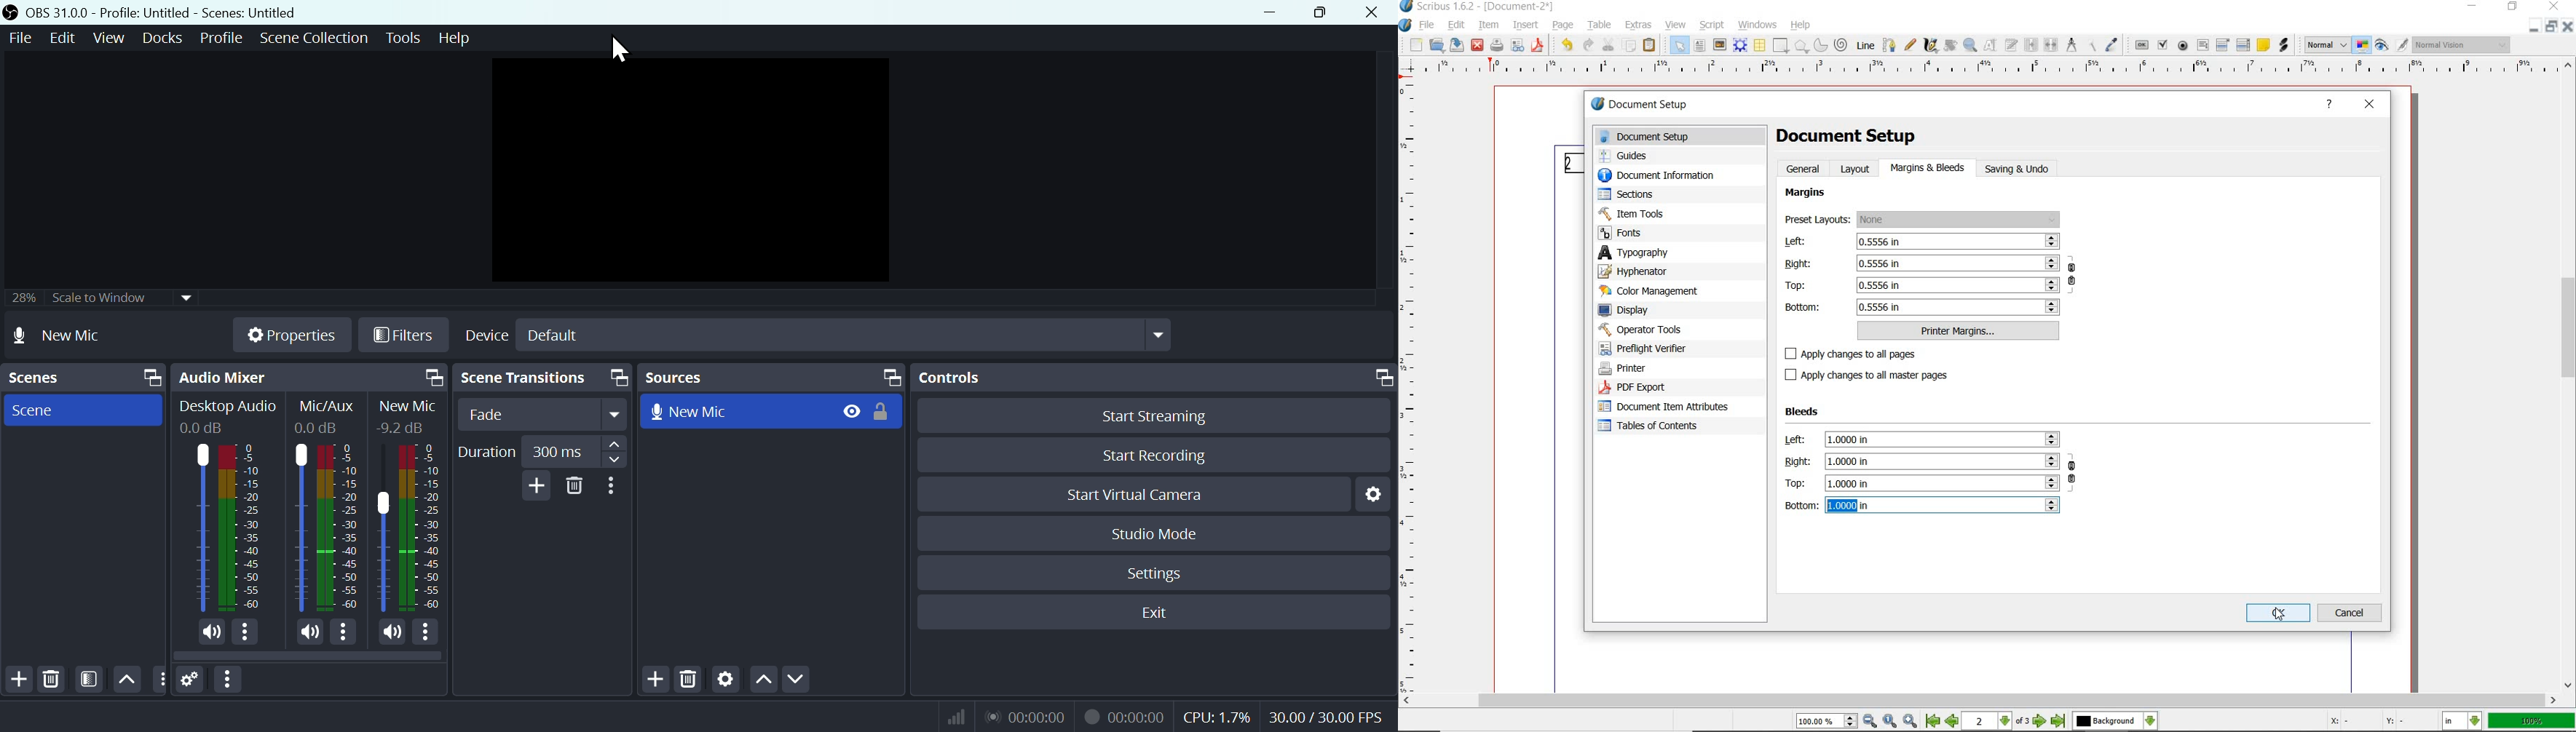 This screenshot has height=756, width=2576. What do you see at coordinates (1479, 6) in the screenshot?
I see `Scribus 1.62 - [Document-2*]` at bounding box center [1479, 6].